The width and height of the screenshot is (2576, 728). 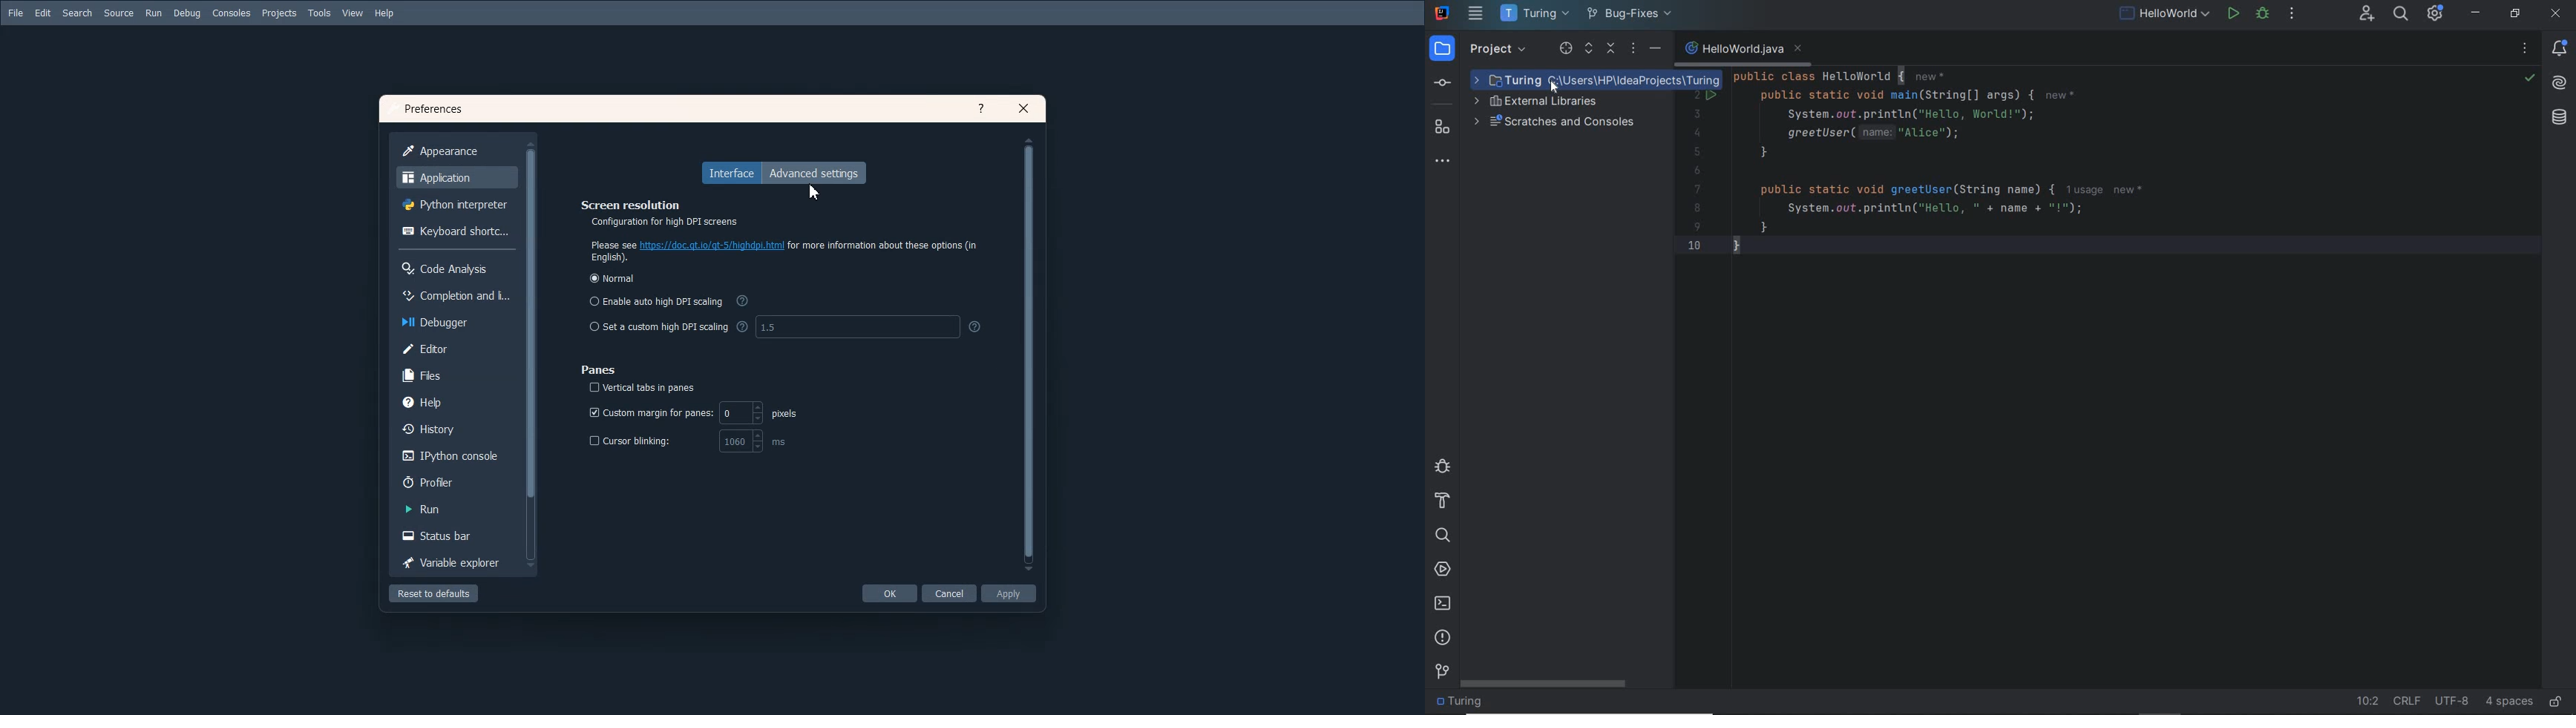 What do you see at coordinates (611, 244) in the screenshot?
I see `please see` at bounding box center [611, 244].